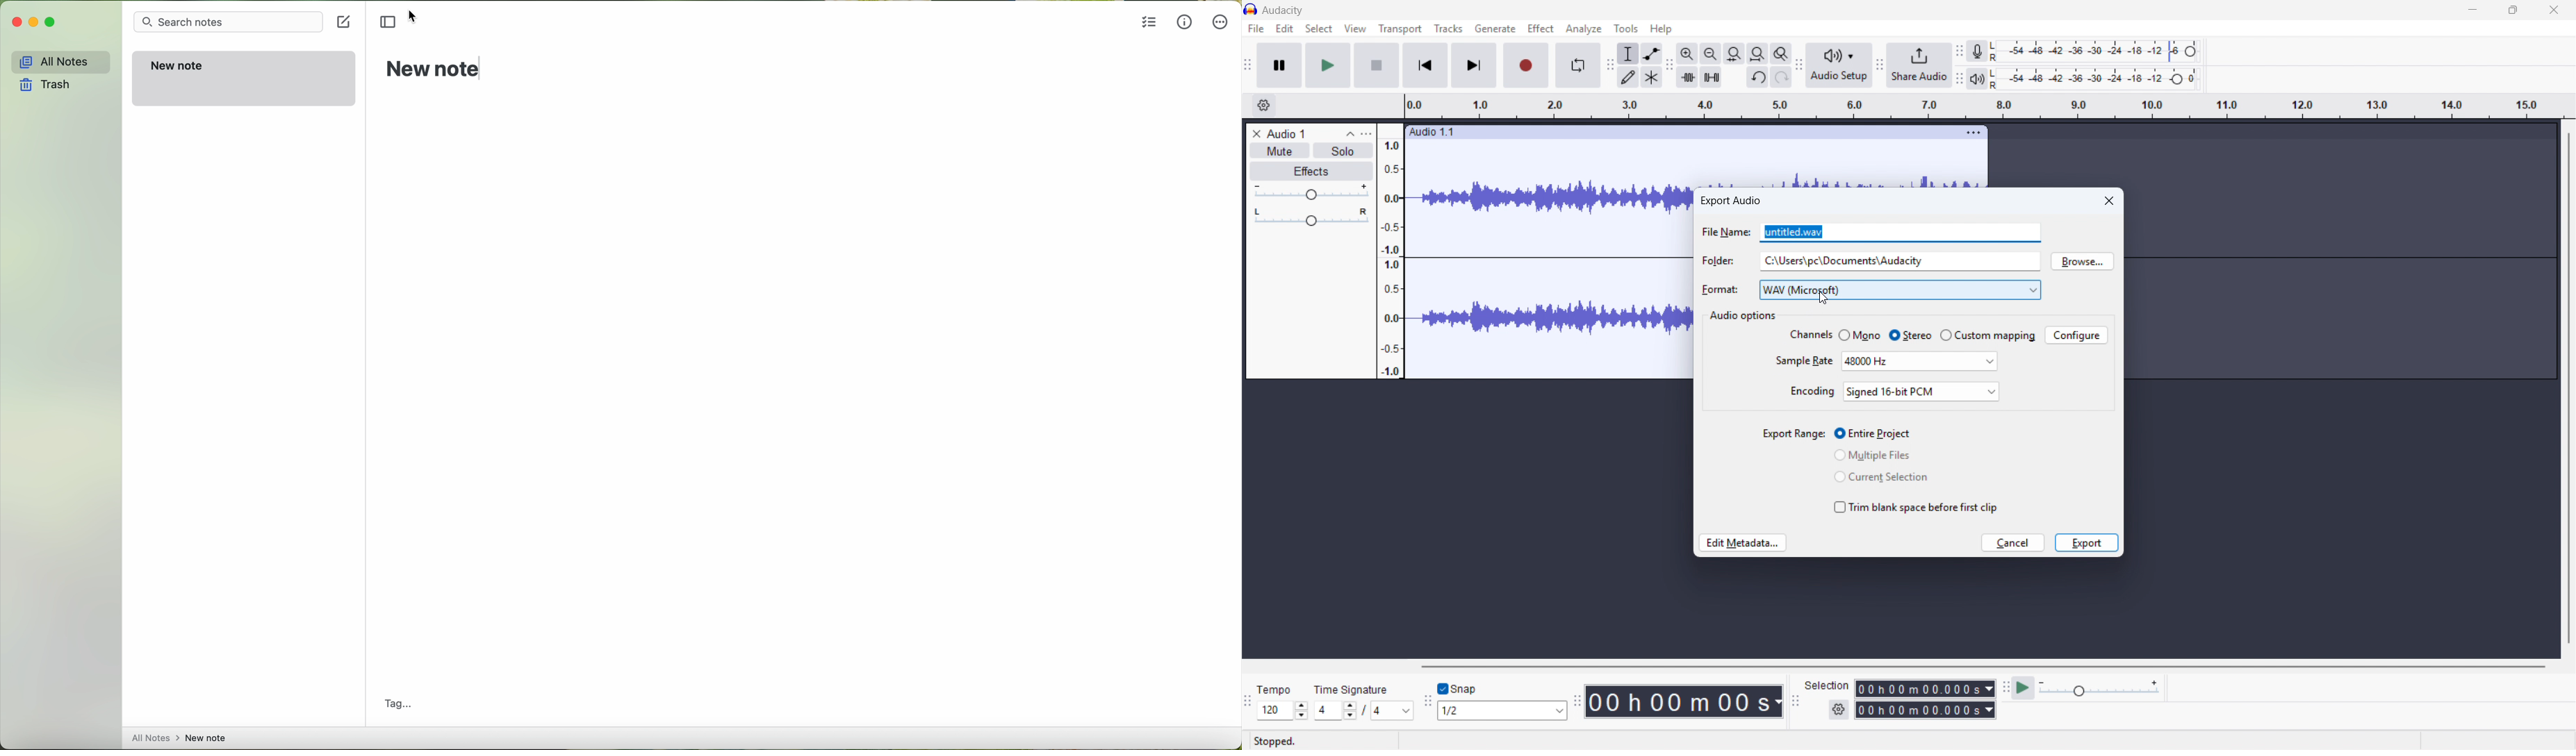 This screenshot has height=756, width=2576. What do you see at coordinates (1917, 507) in the screenshot?
I see `Trim blank space before first clip ` at bounding box center [1917, 507].